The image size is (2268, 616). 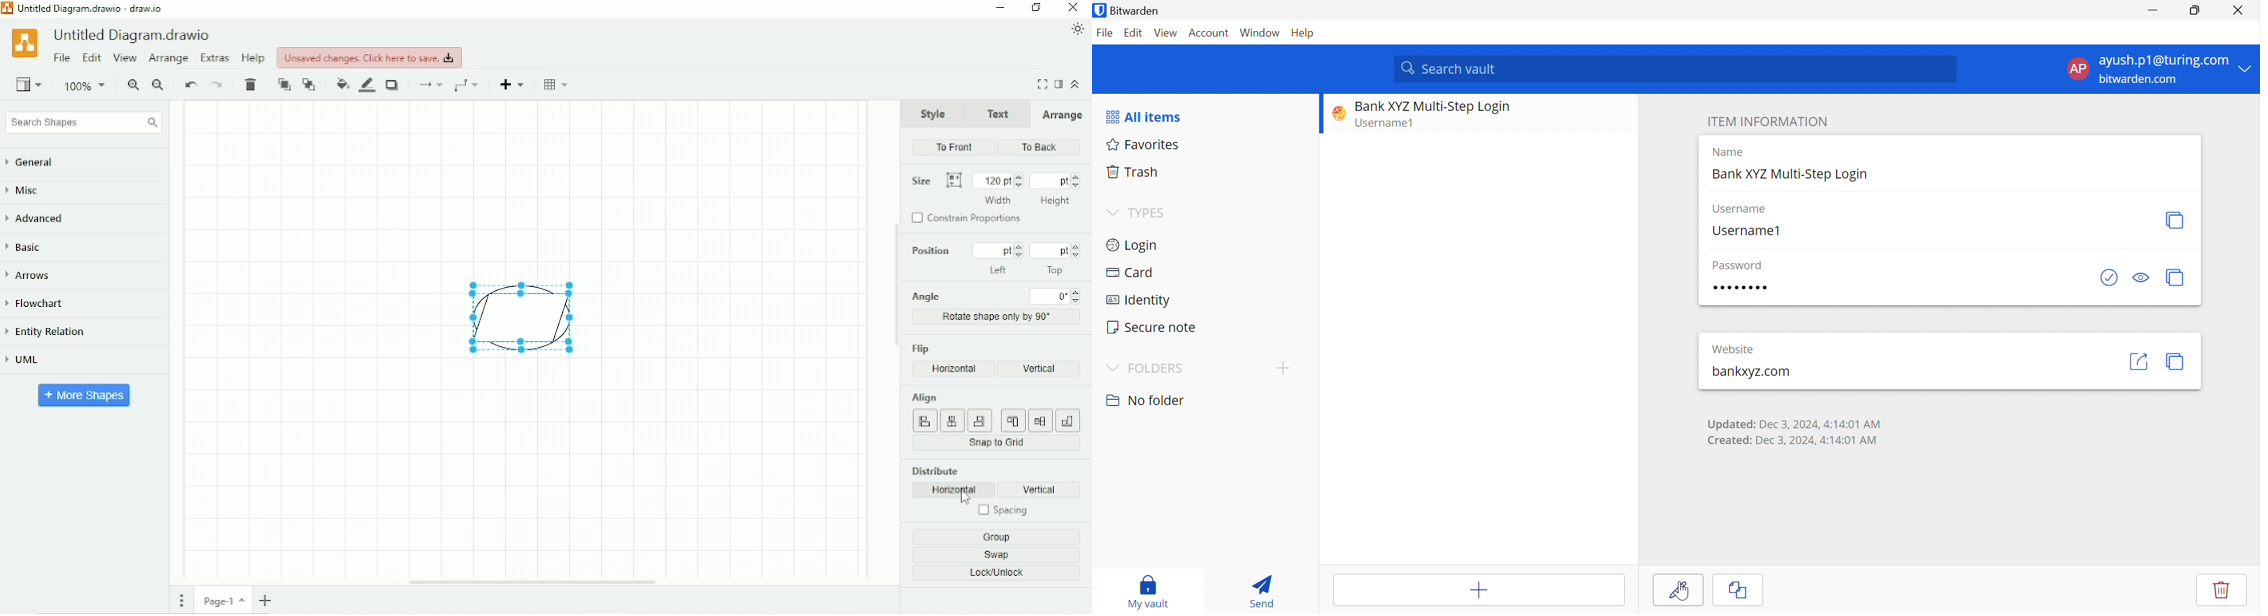 What do you see at coordinates (29, 83) in the screenshot?
I see `View` at bounding box center [29, 83].